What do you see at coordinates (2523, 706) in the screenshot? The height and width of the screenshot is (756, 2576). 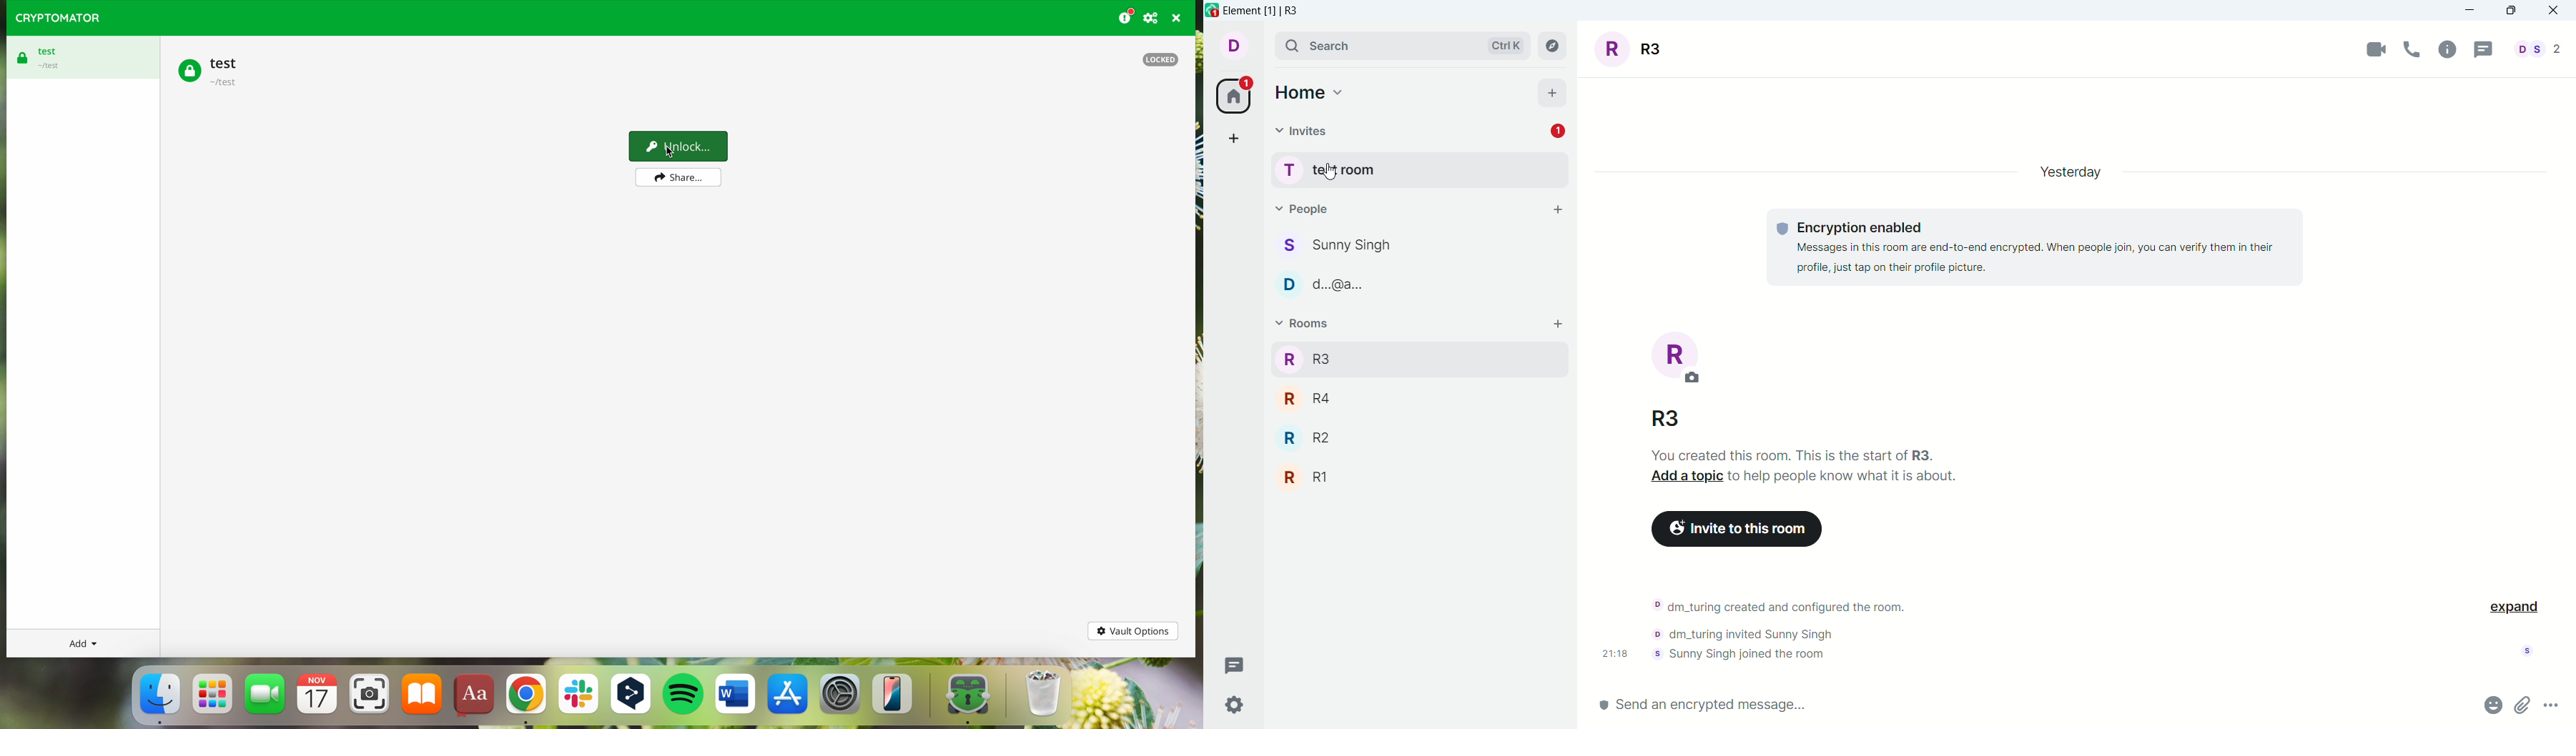 I see `attachment` at bounding box center [2523, 706].